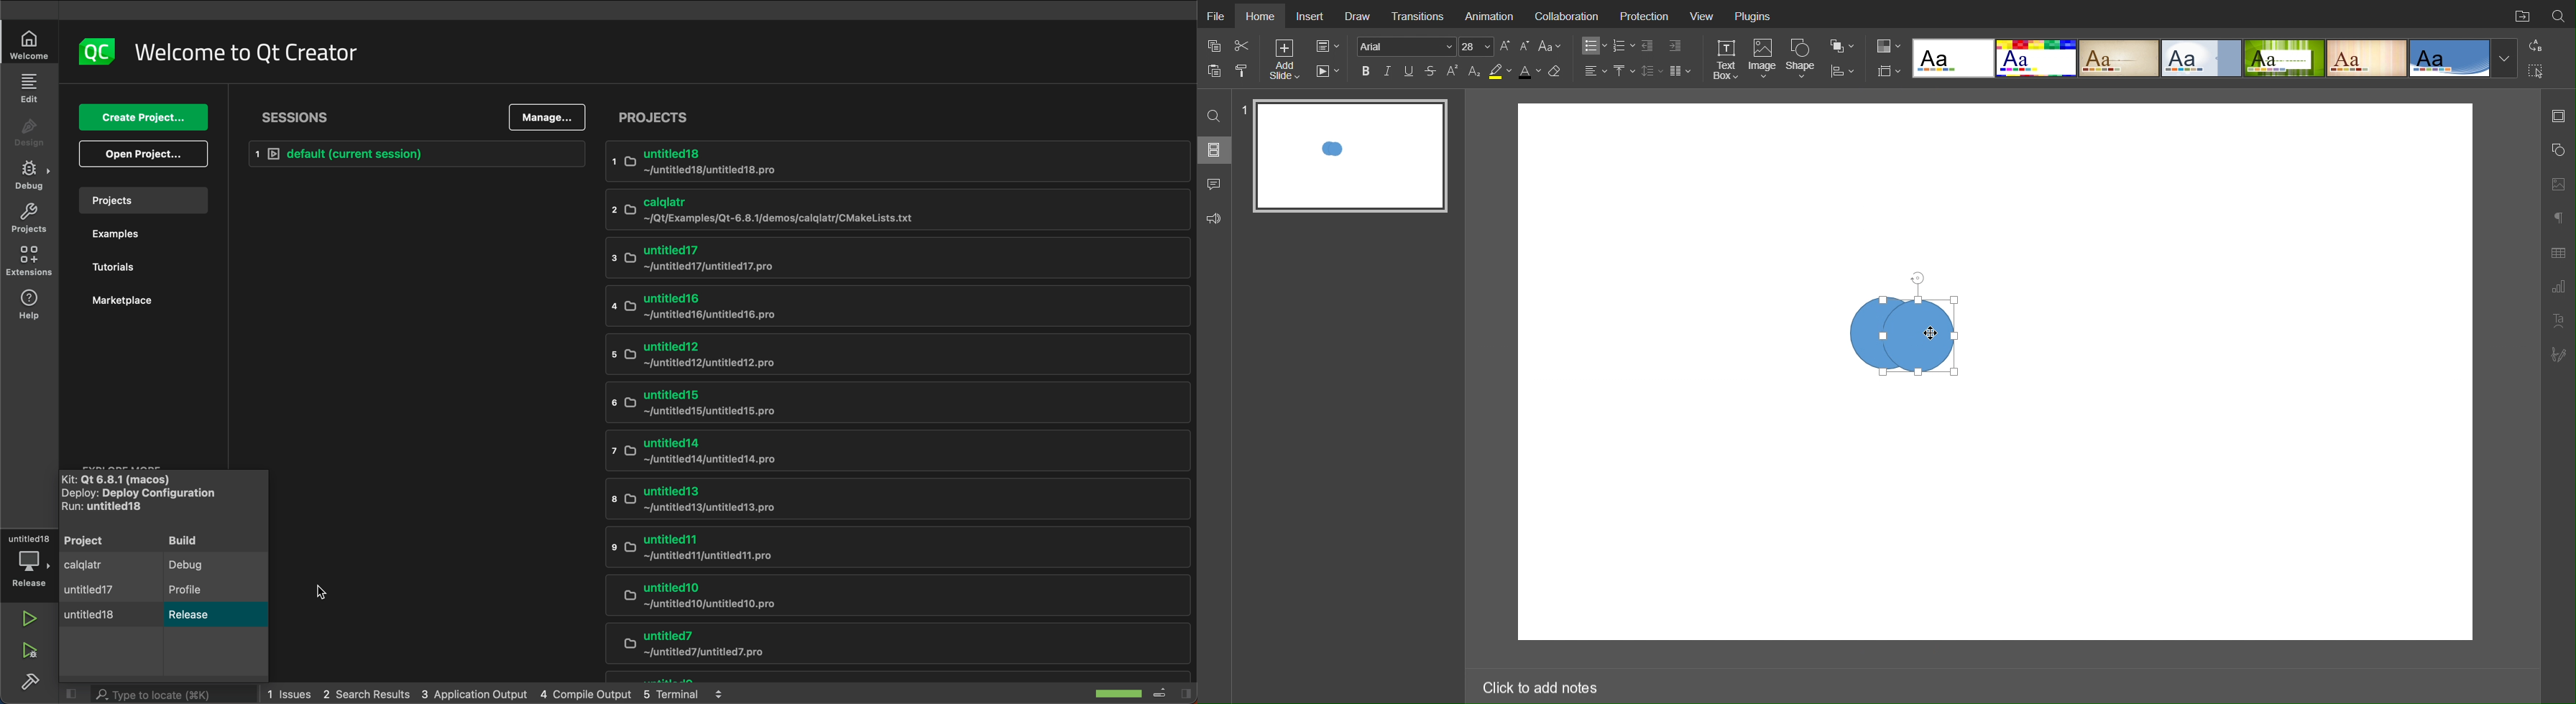 The height and width of the screenshot is (728, 2576). What do you see at coordinates (1218, 16) in the screenshot?
I see `File` at bounding box center [1218, 16].